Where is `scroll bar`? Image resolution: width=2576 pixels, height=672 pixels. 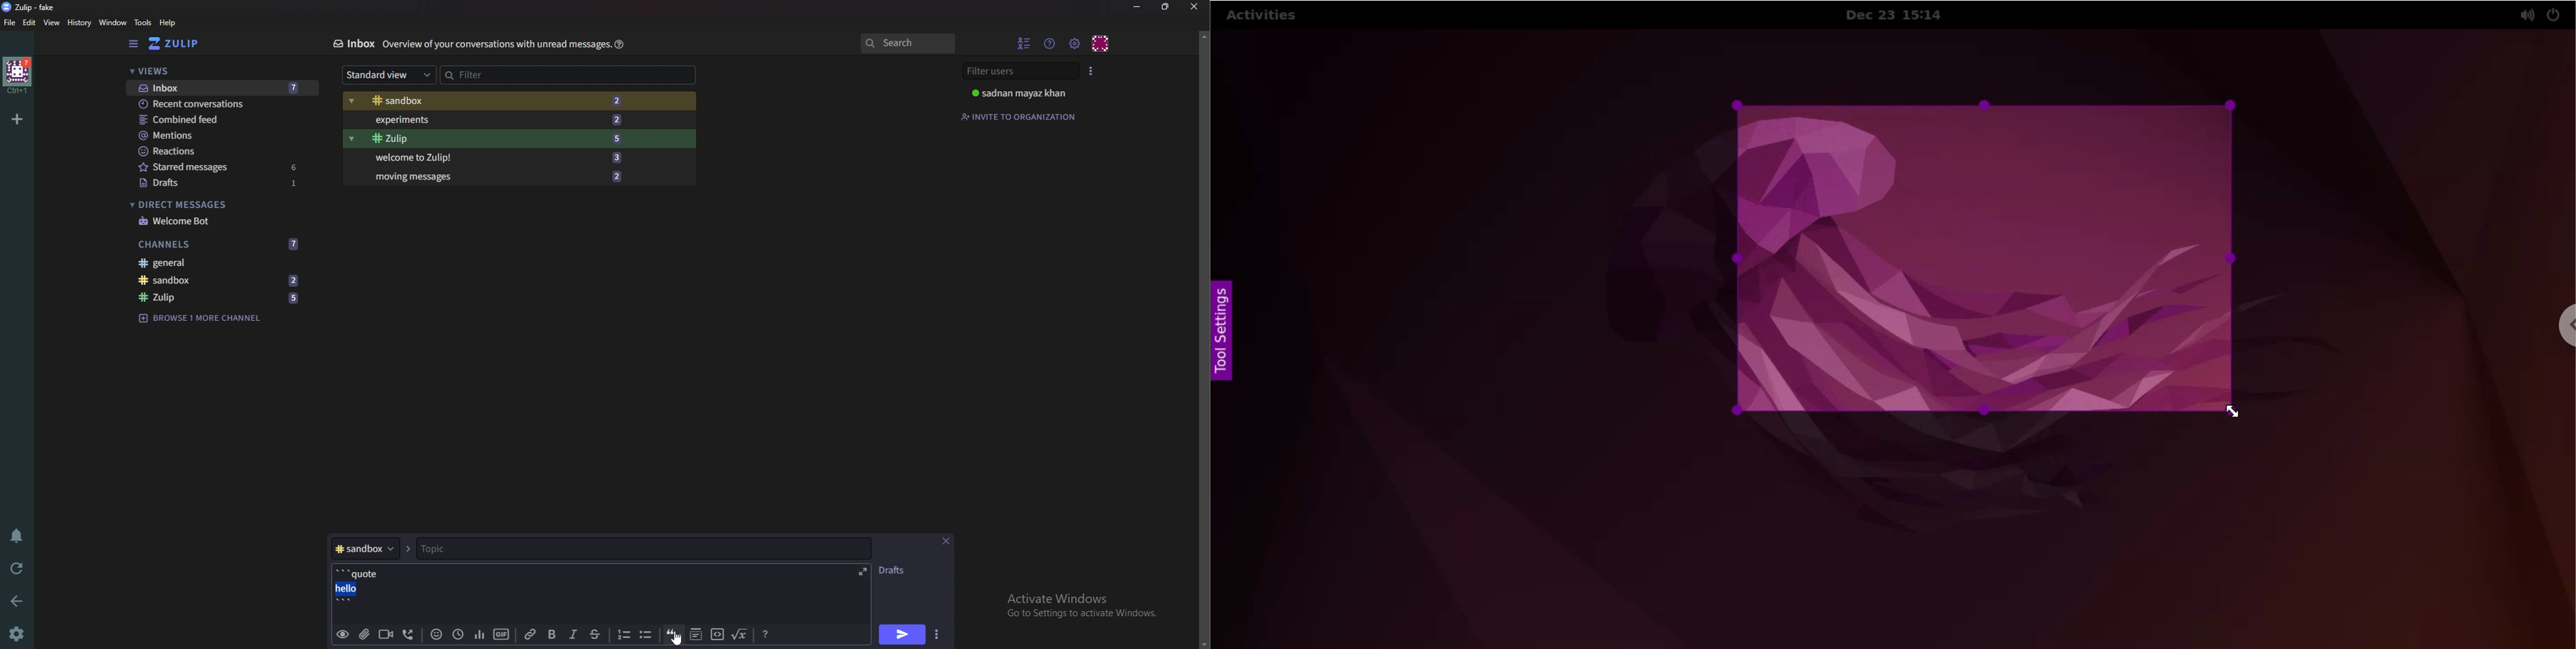
scroll bar is located at coordinates (1203, 340).